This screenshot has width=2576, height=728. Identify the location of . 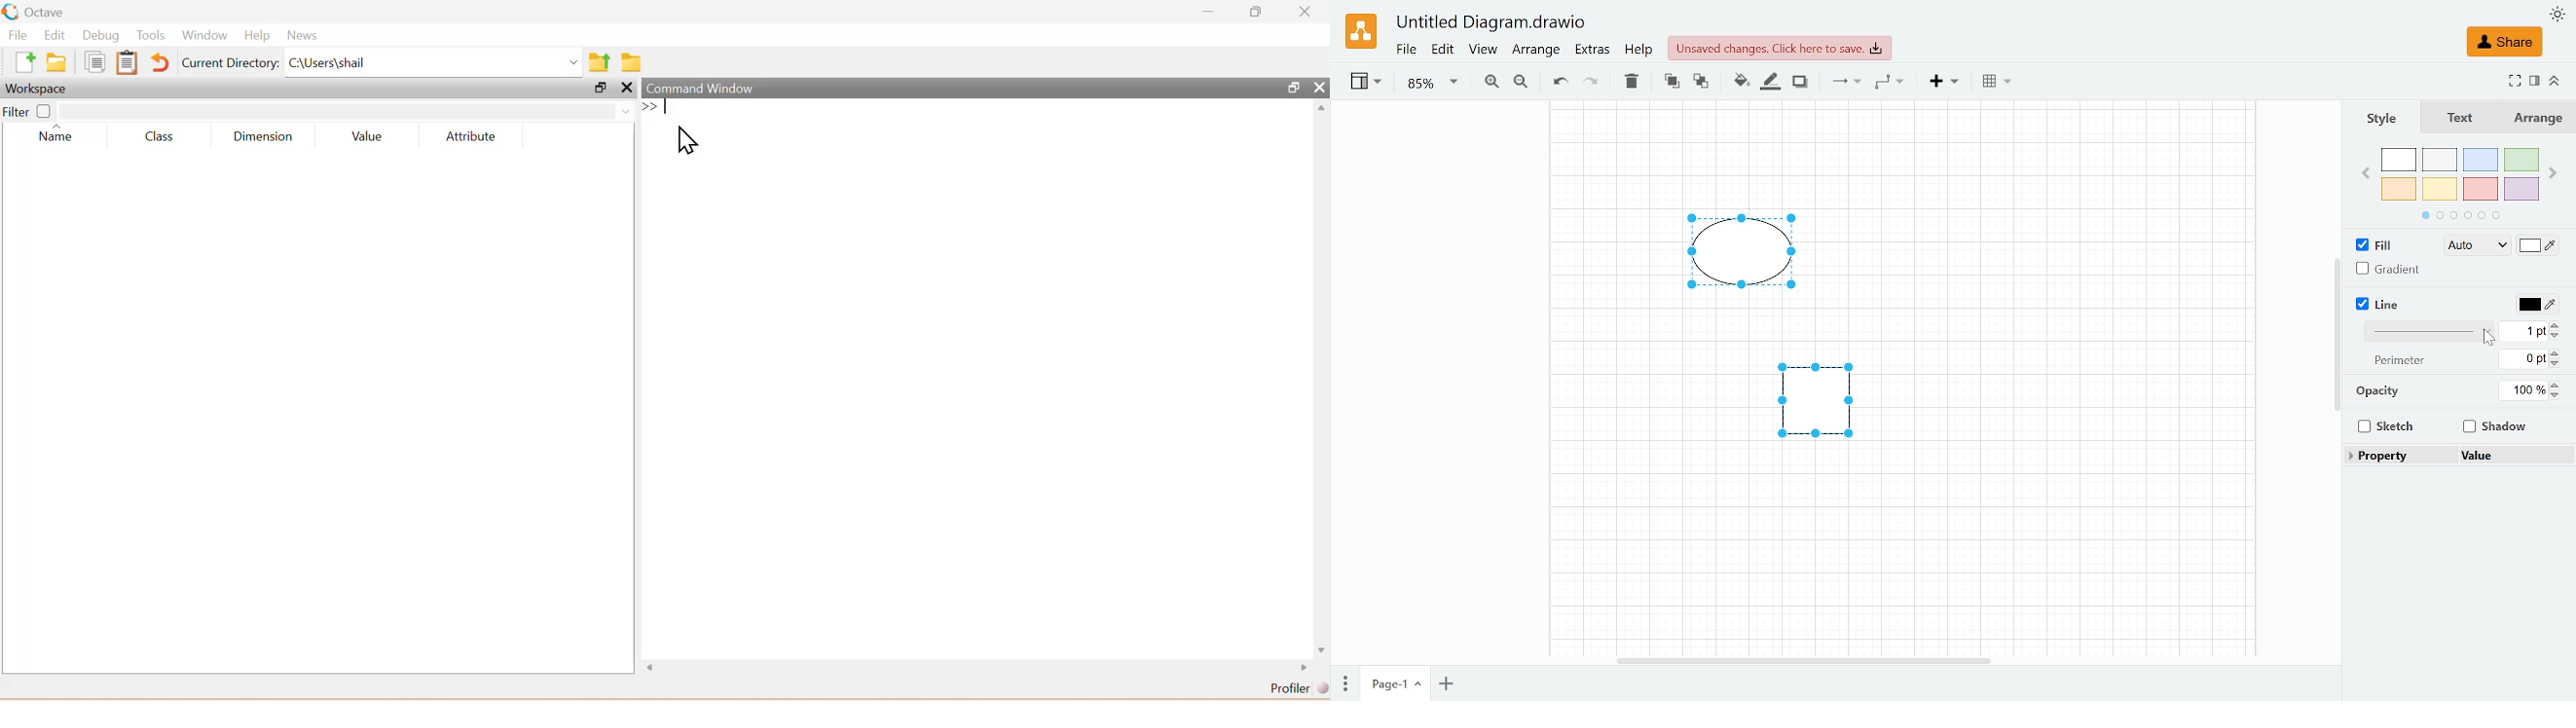
(2380, 244).